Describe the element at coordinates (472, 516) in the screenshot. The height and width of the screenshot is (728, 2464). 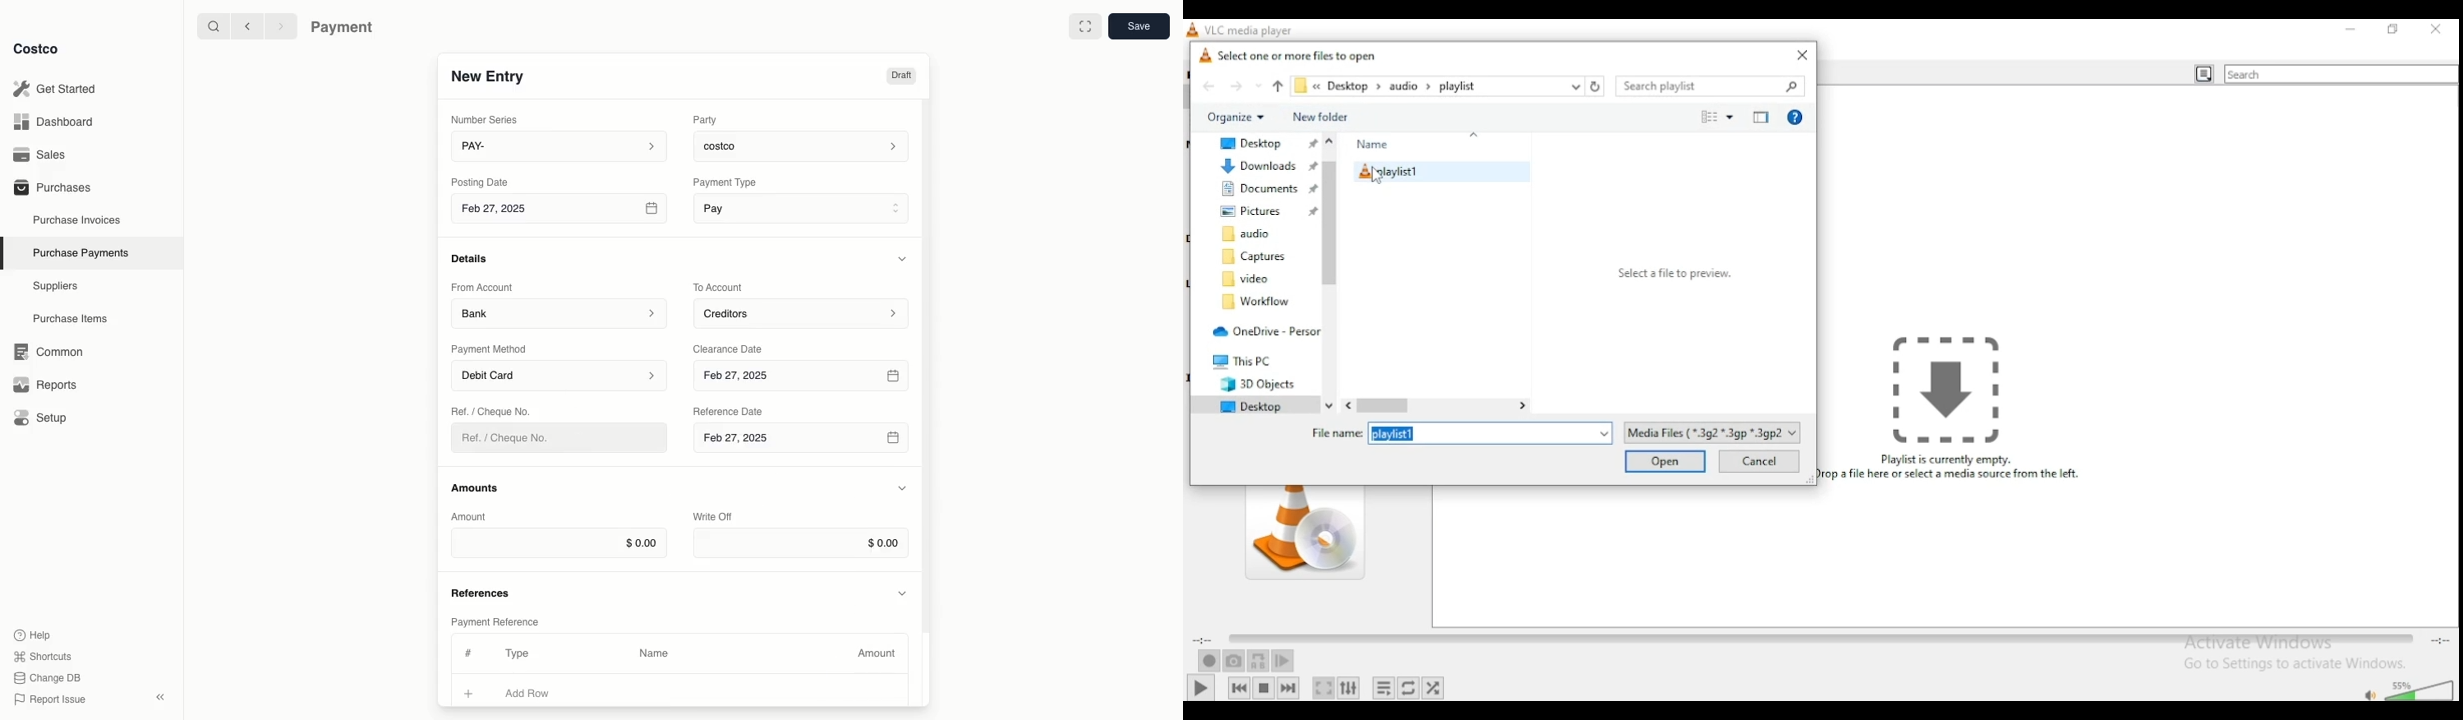
I see `Amount` at that location.